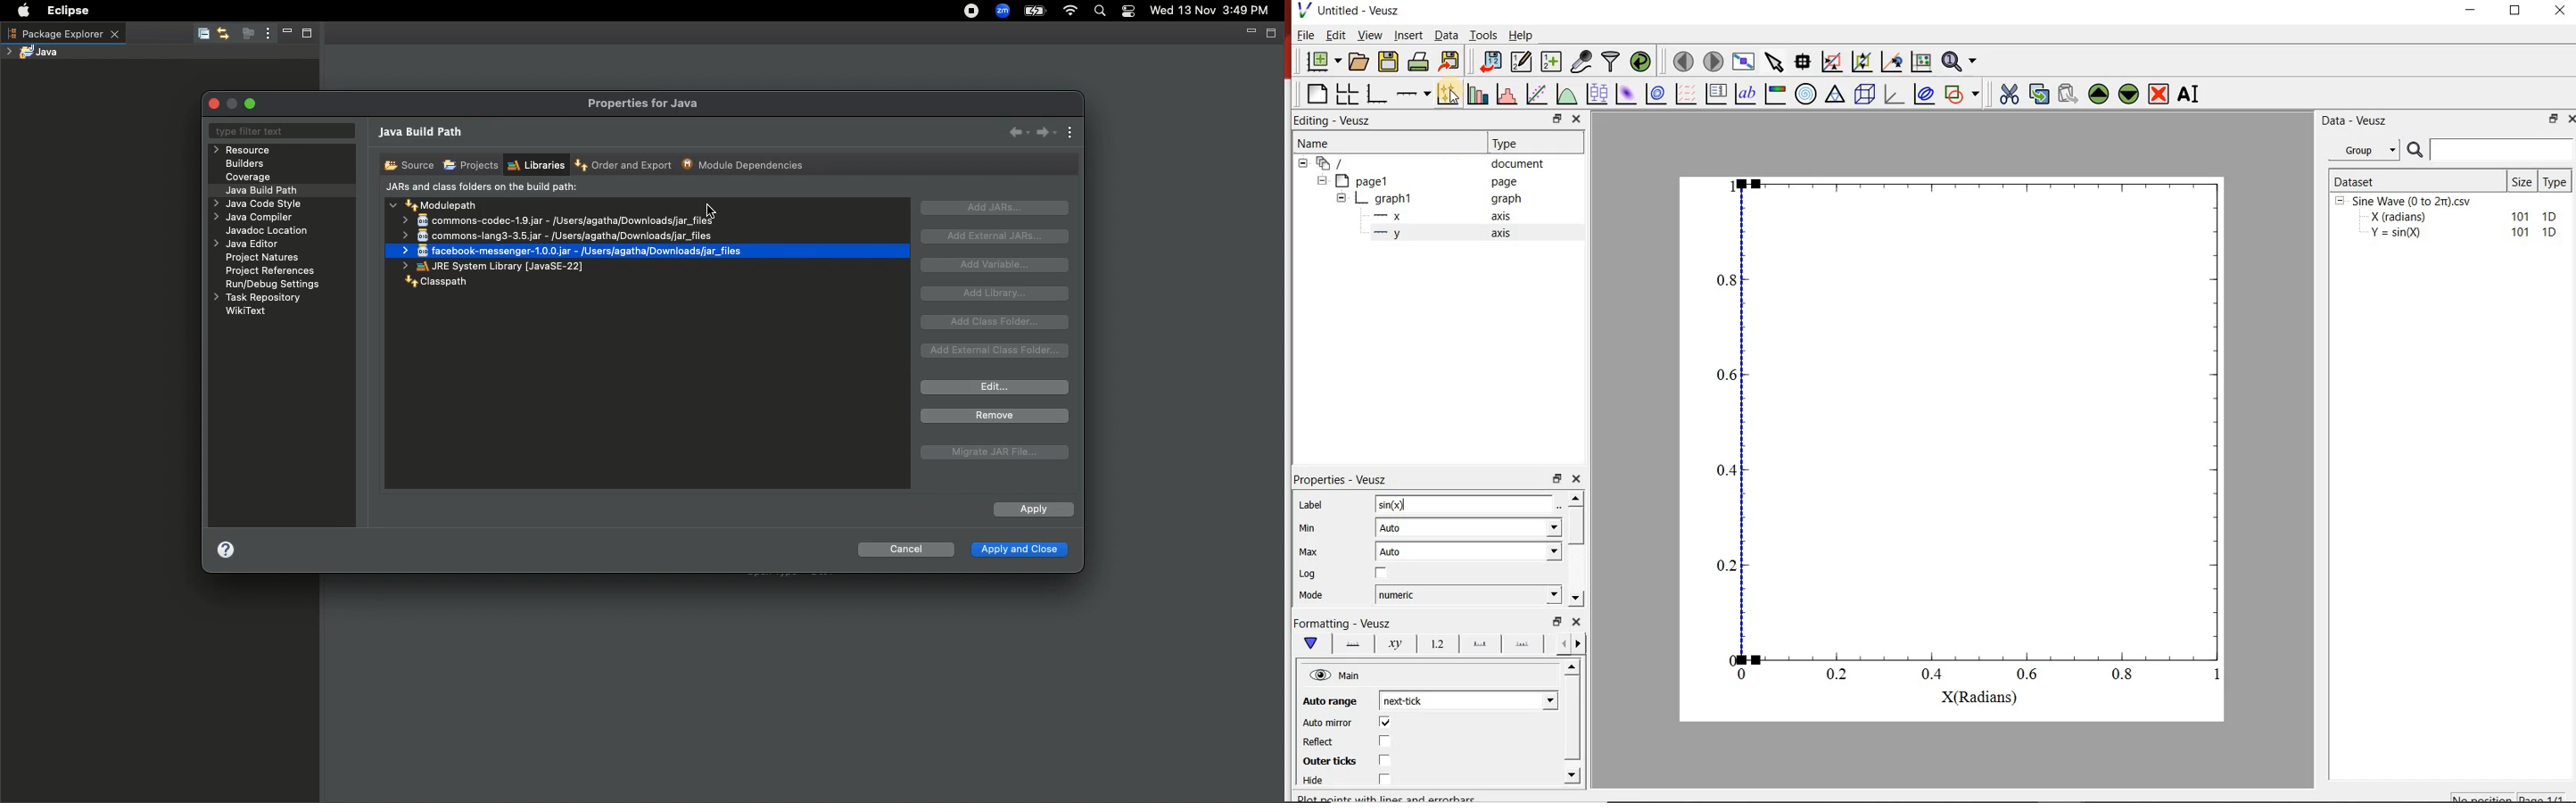  Describe the element at coordinates (1046, 132) in the screenshot. I see `Forward` at that location.